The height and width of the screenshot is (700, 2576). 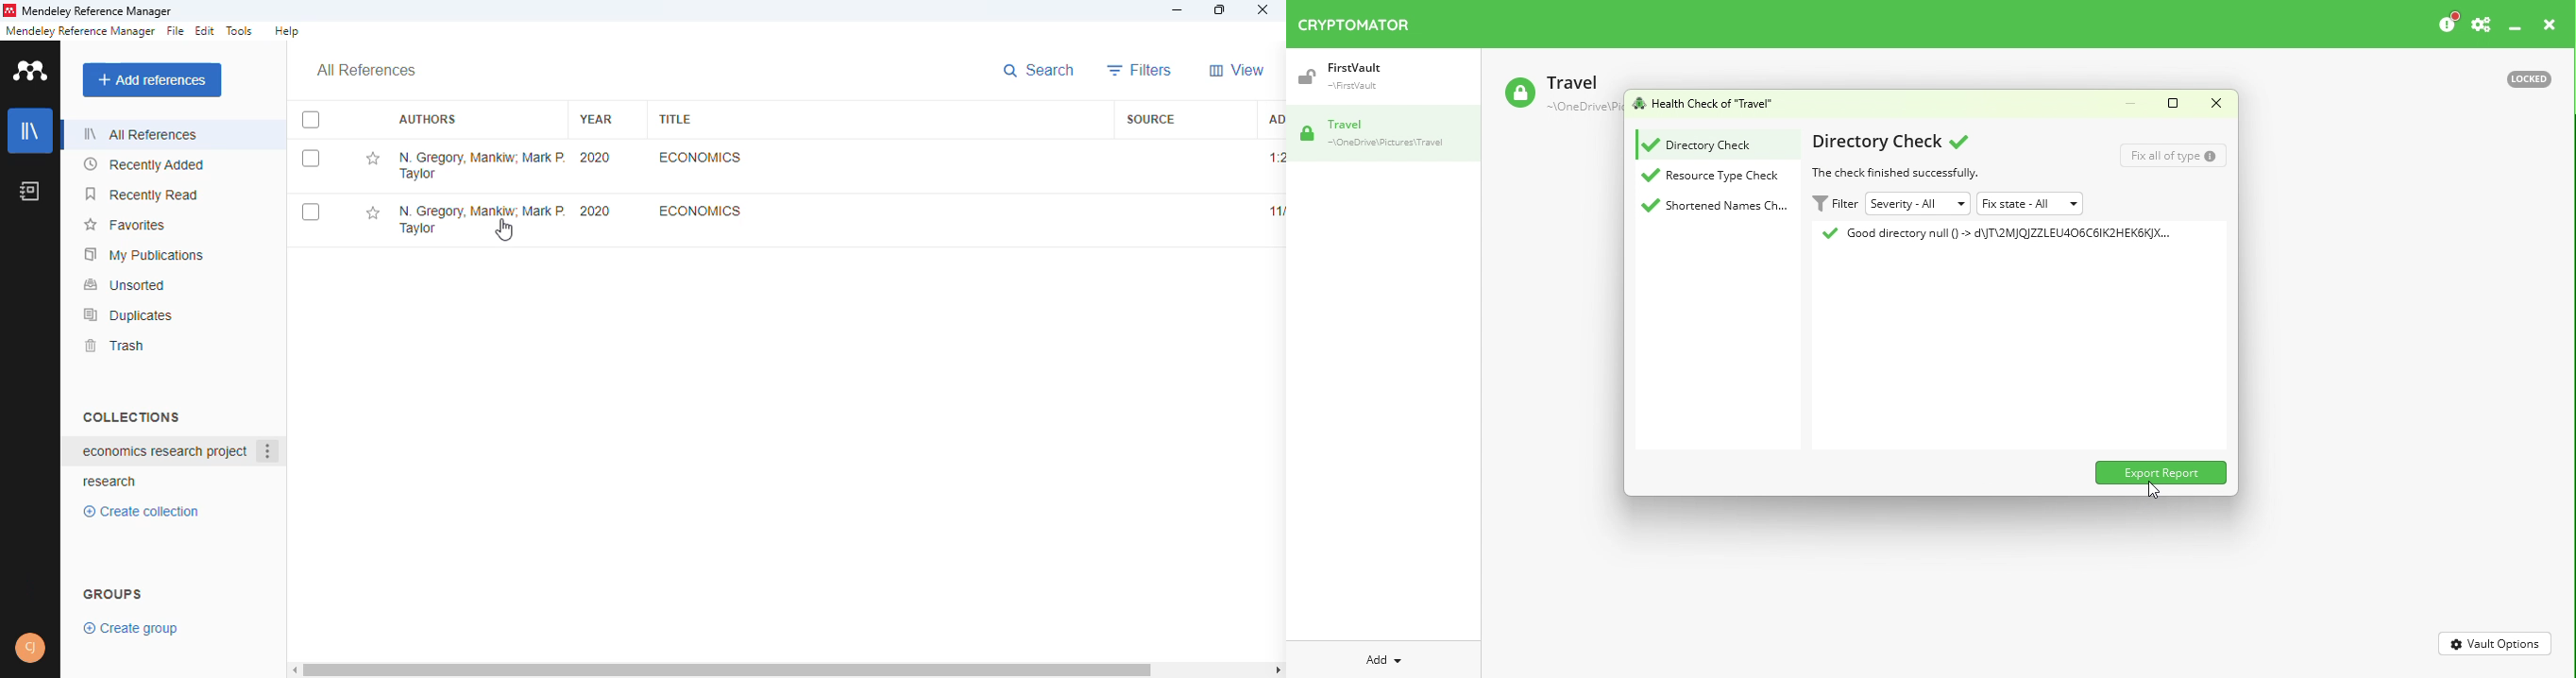 I want to click on my publications, so click(x=145, y=254).